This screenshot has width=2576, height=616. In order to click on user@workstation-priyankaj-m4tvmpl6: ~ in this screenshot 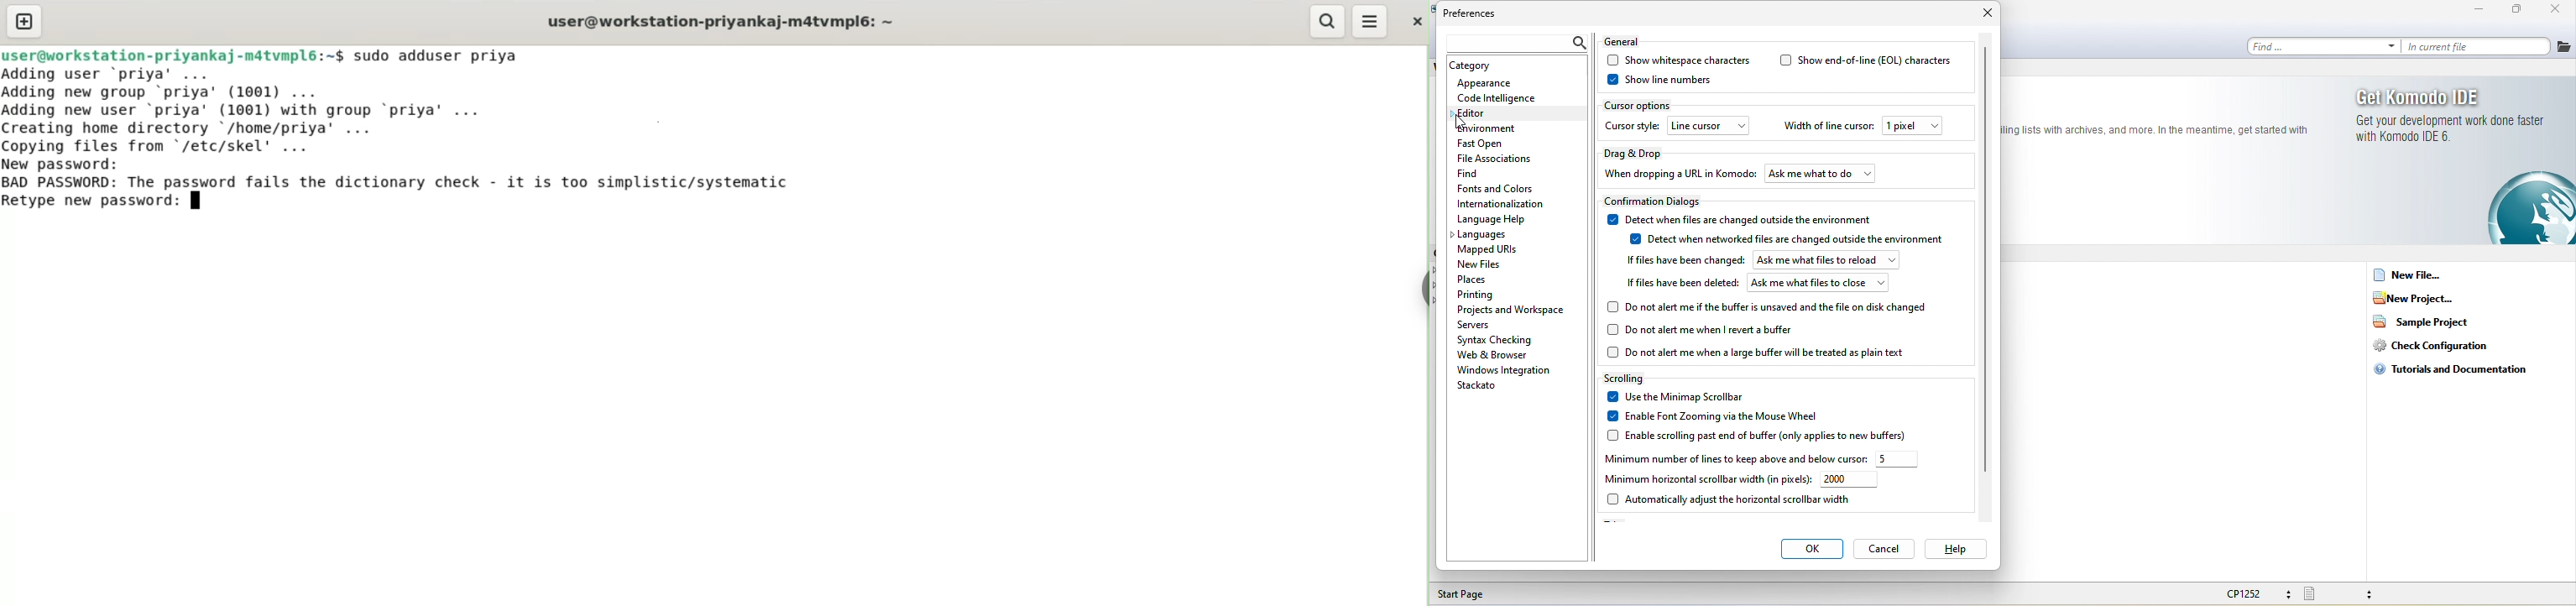, I will do `click(721, 23)`.